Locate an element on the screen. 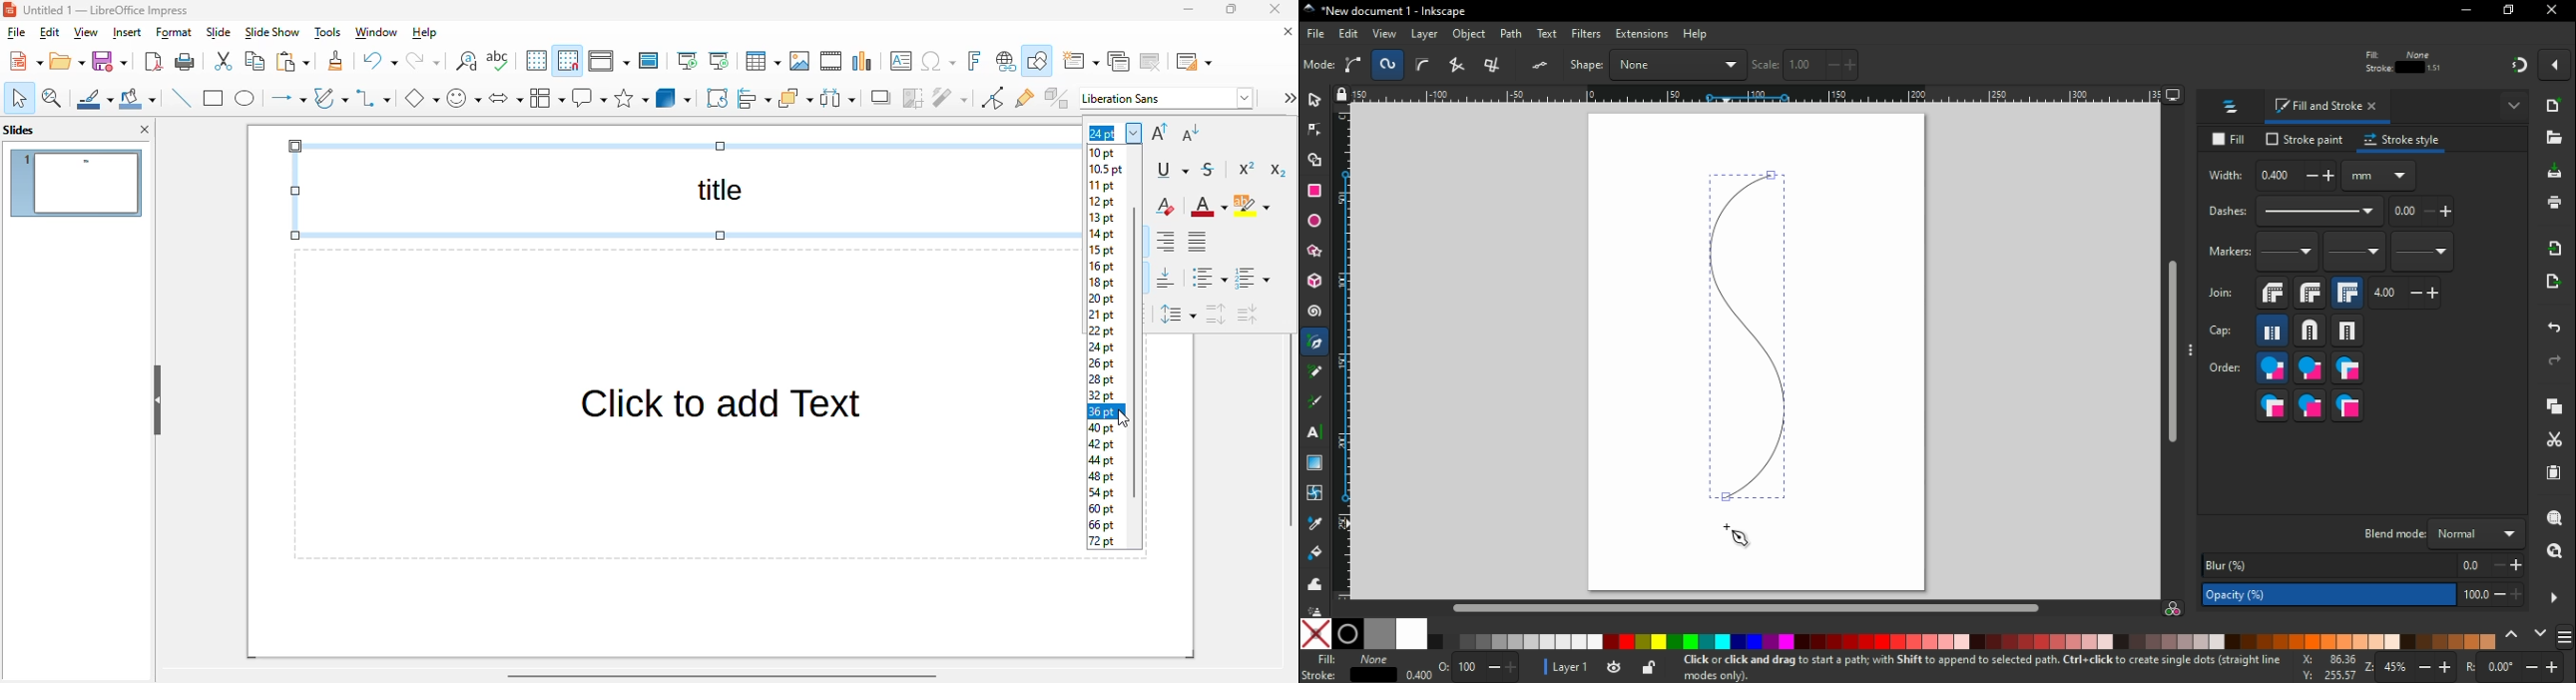 This screenshot has height=700, width=2576. select at least three objects to distribute is located at coordinates (838, 98).